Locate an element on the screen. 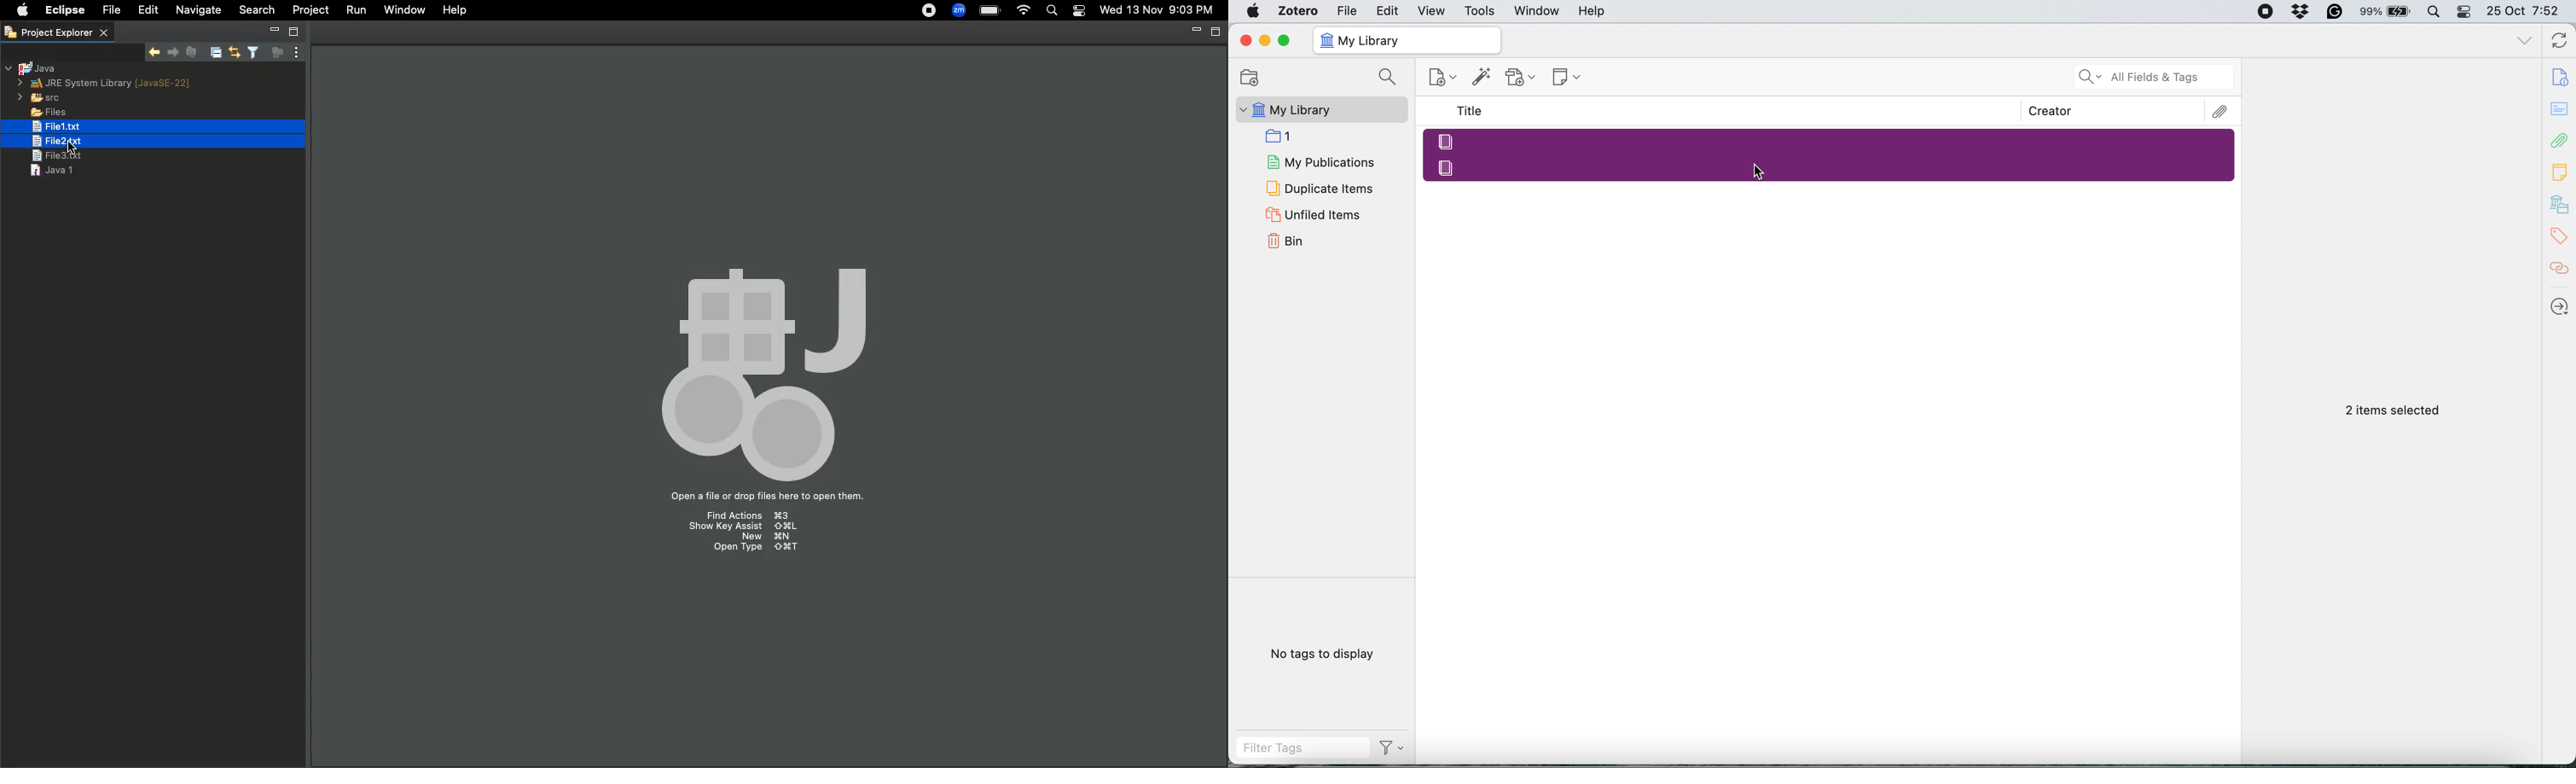 The image size is (2576, 784). Maximize is located at coordinates (1284, 41).